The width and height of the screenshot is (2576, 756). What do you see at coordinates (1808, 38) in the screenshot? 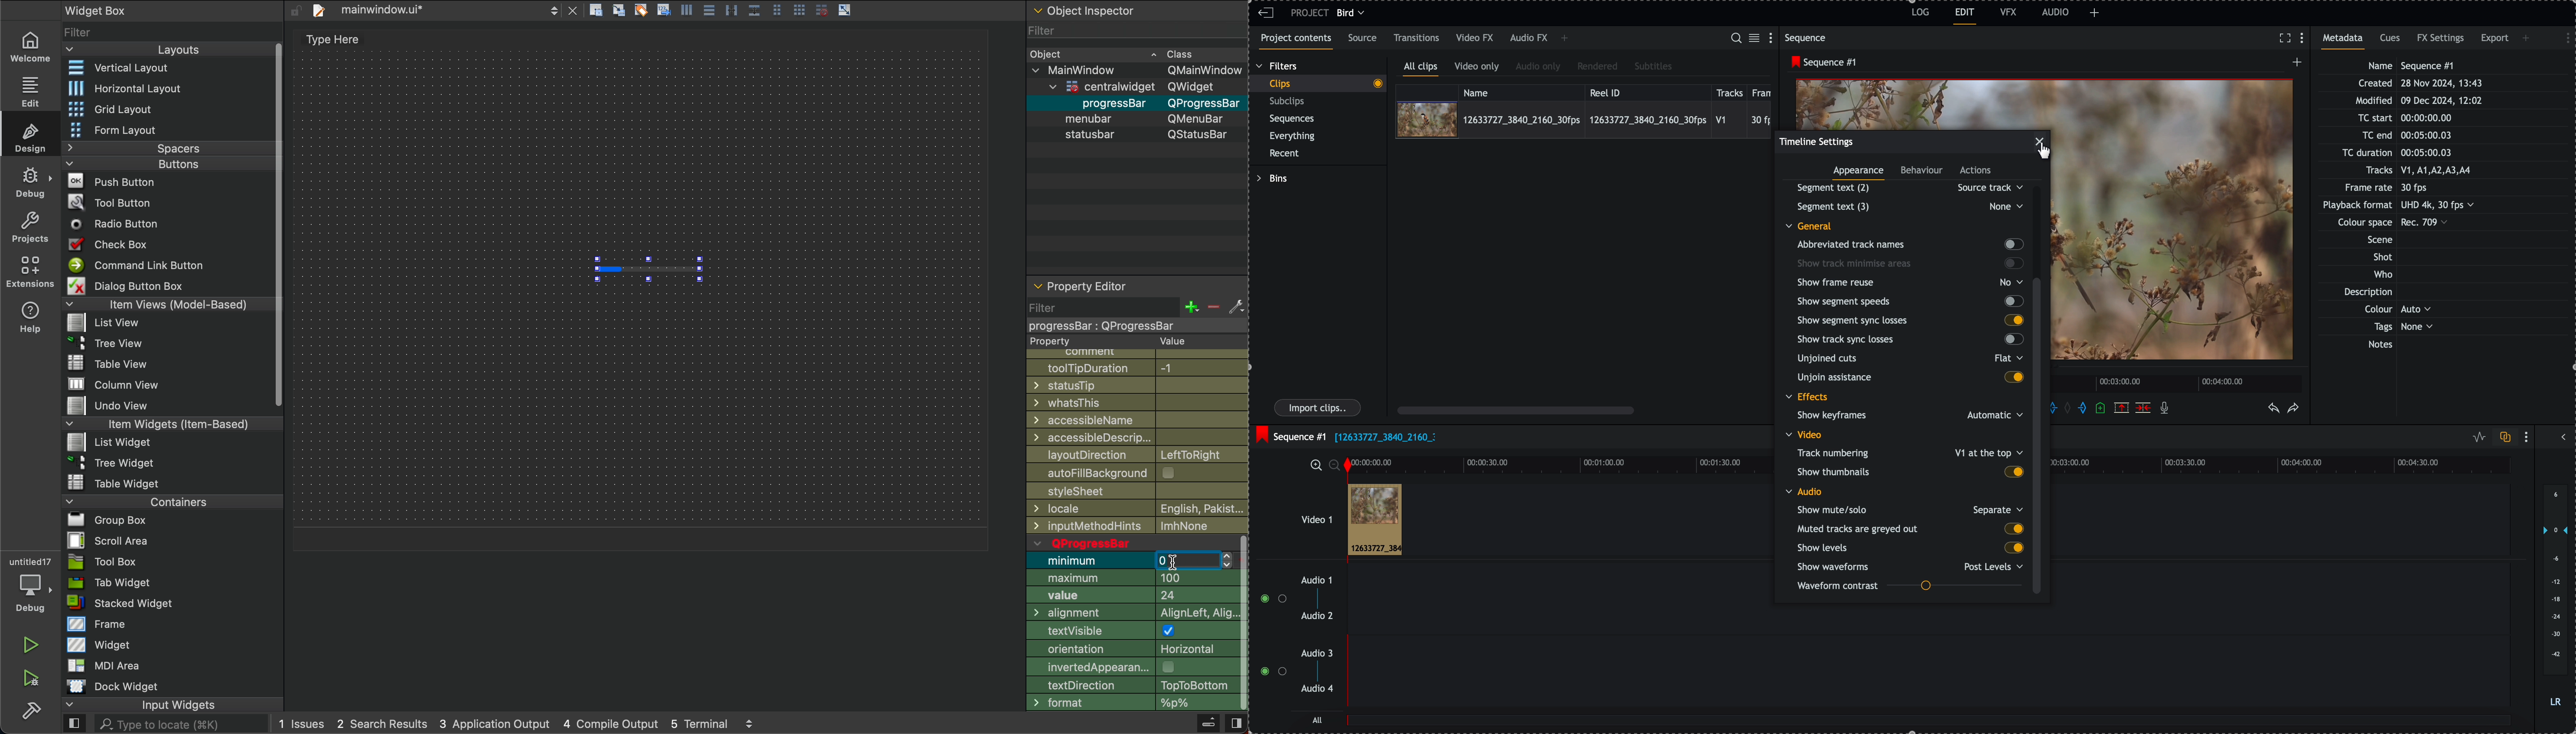
I see `sequence` at bounding box center [1808, 38].